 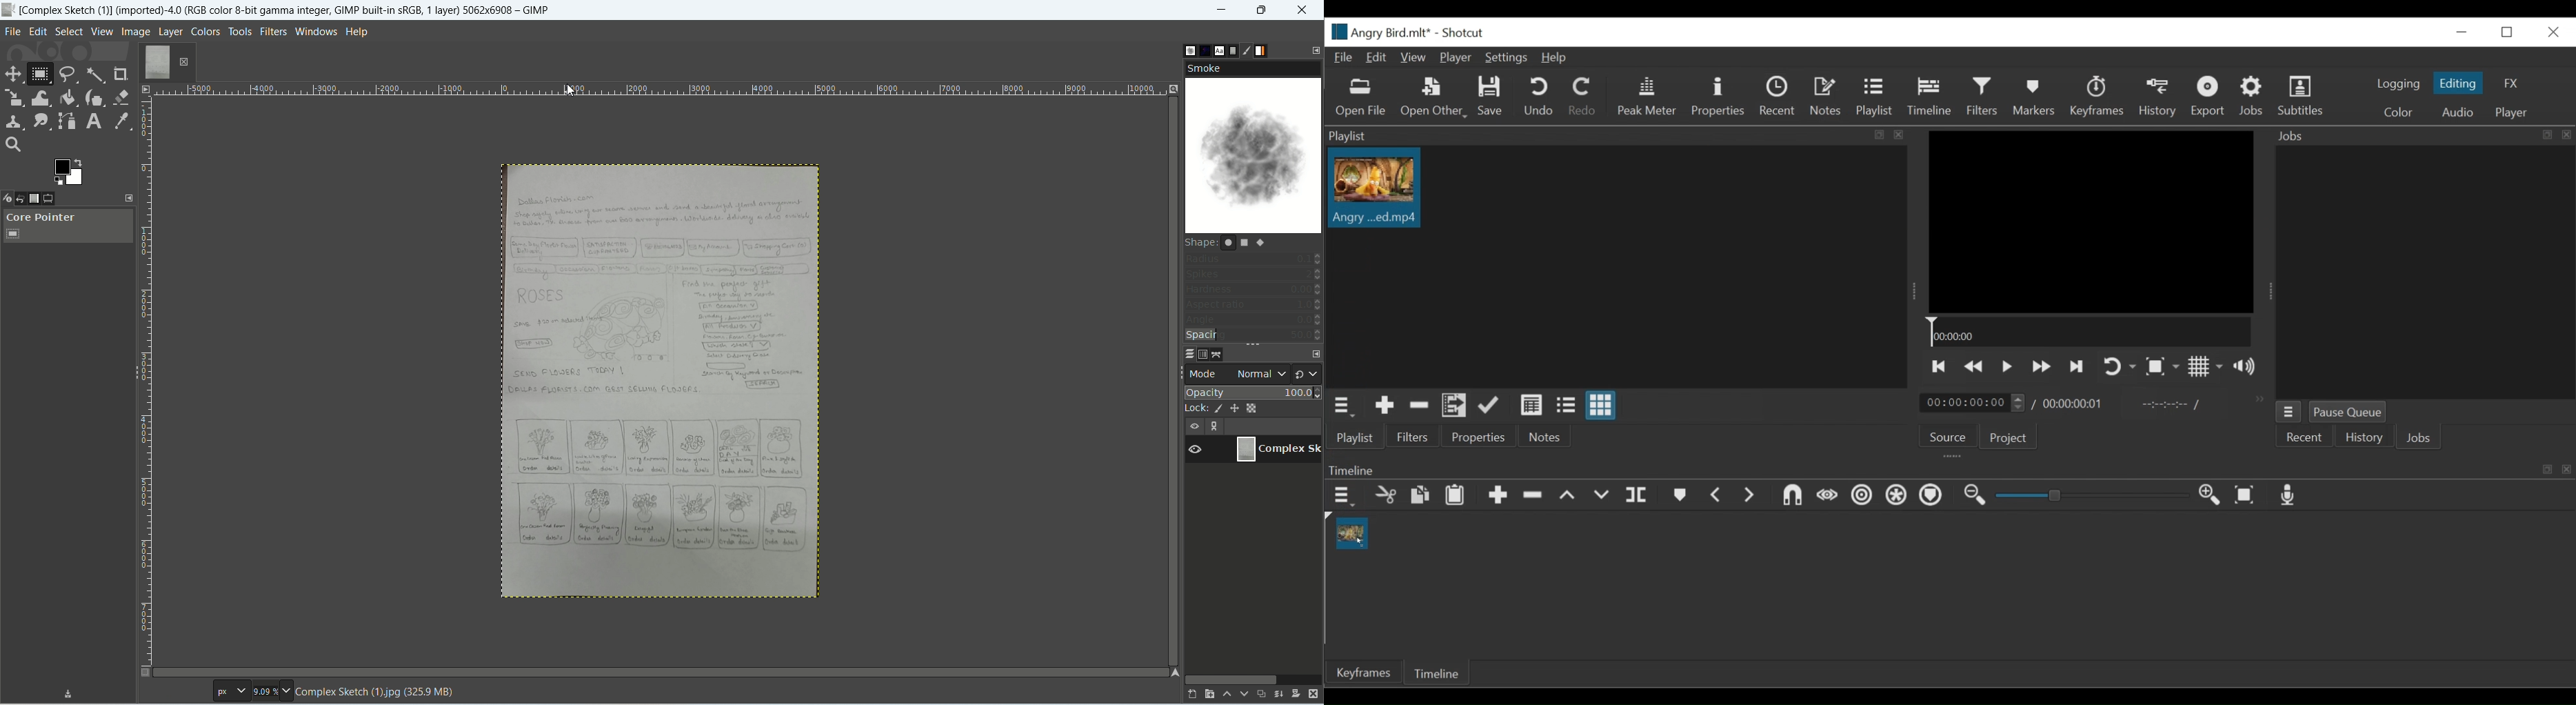 I want to click on Previous marker, so click(x=1717, y=495).